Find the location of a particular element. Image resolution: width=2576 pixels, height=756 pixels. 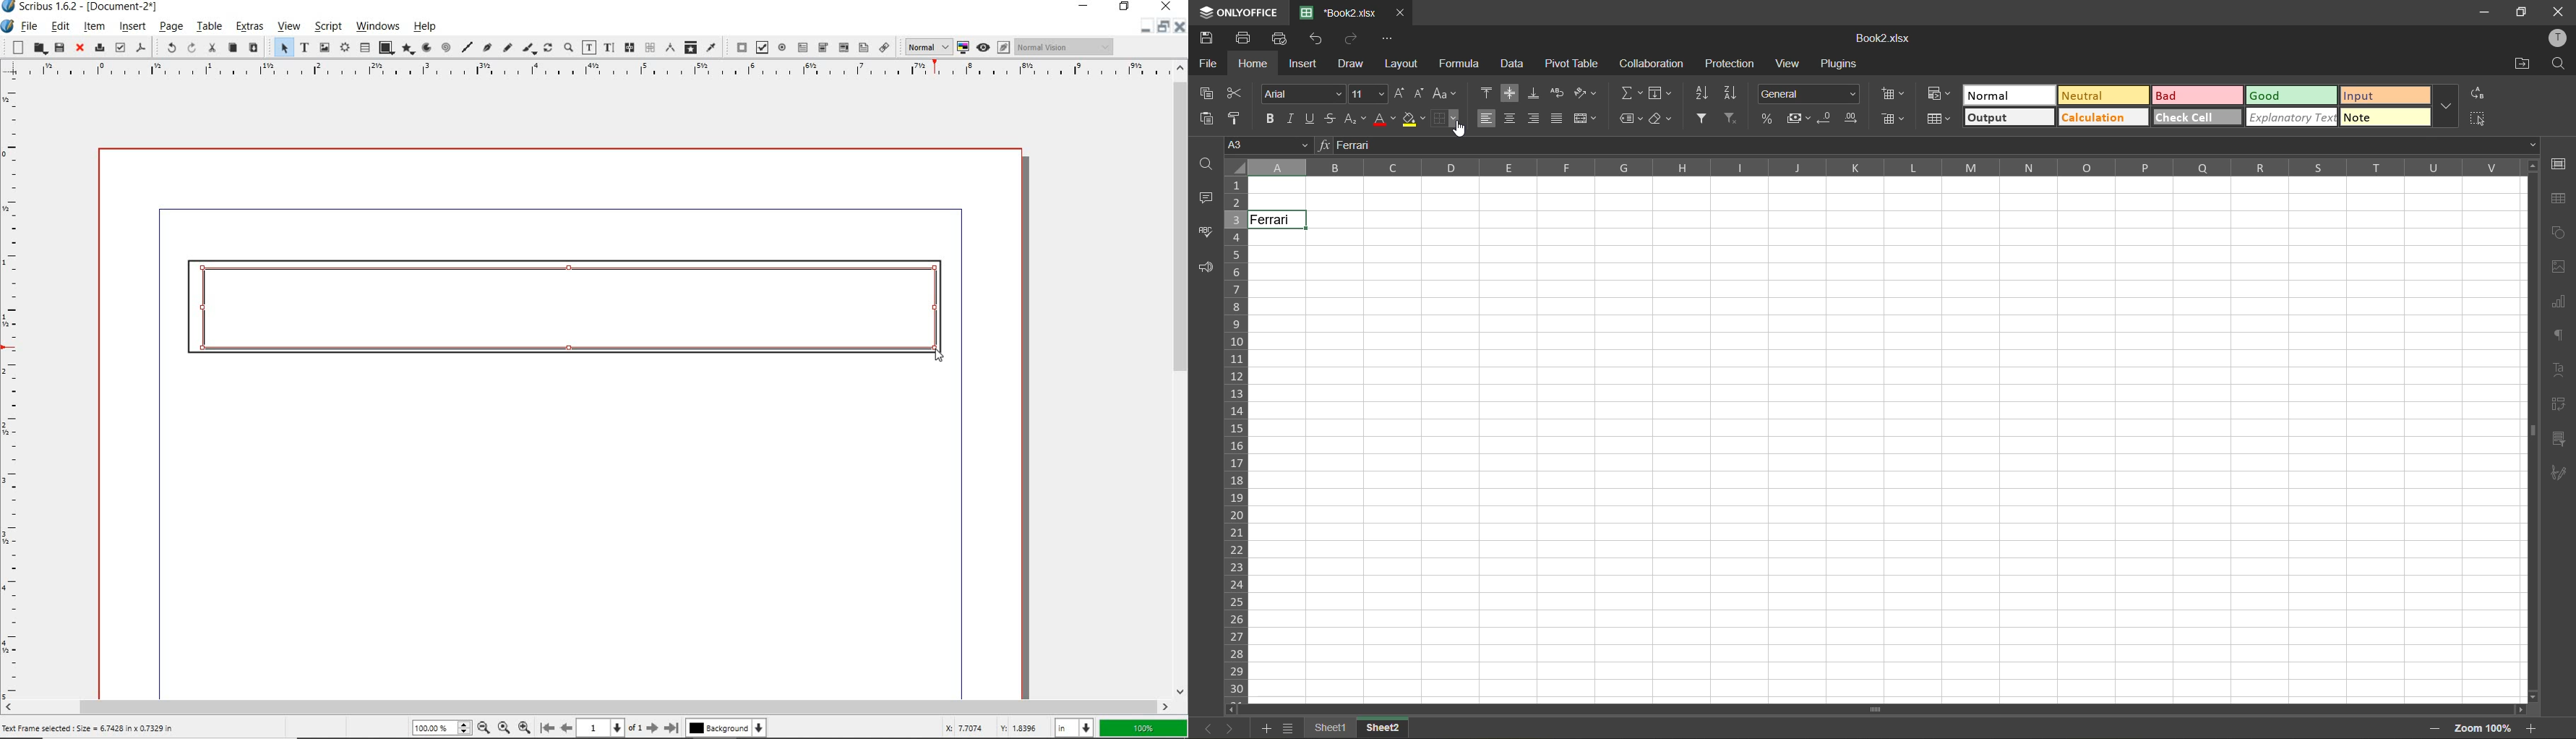

toggle color is located at coordinates (962, 48).